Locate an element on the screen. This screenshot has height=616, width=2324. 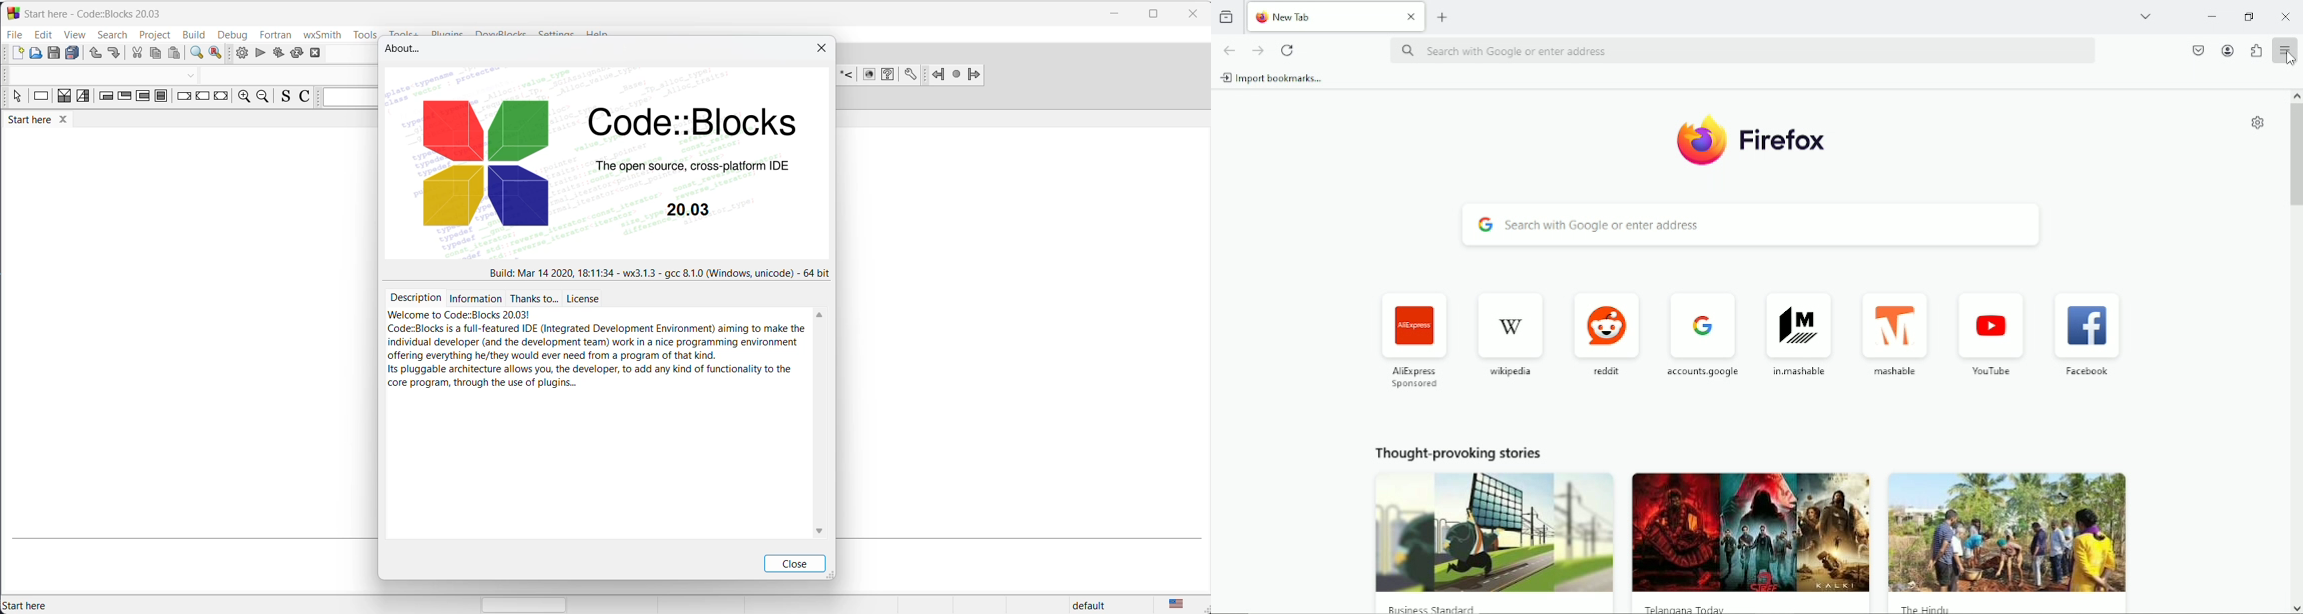
Close is located at coordinates (2287, 15).